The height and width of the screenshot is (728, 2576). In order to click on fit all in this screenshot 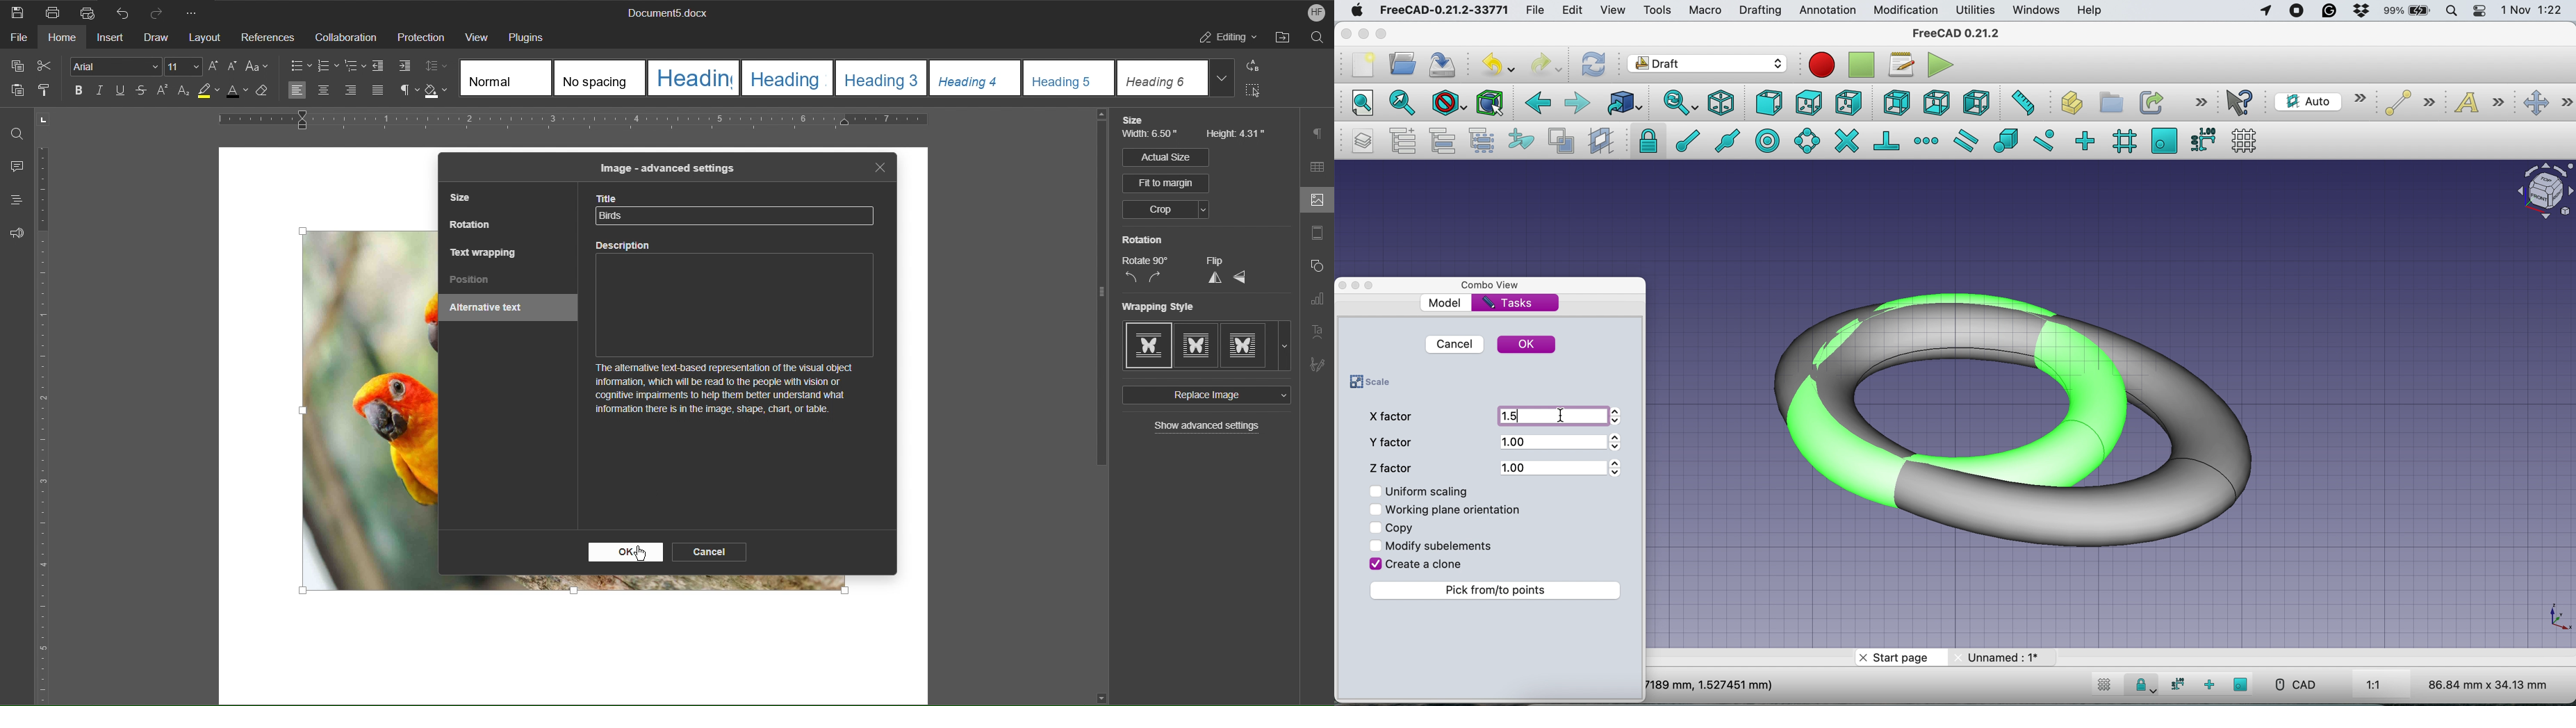, I will do `click(1360, 104)`.